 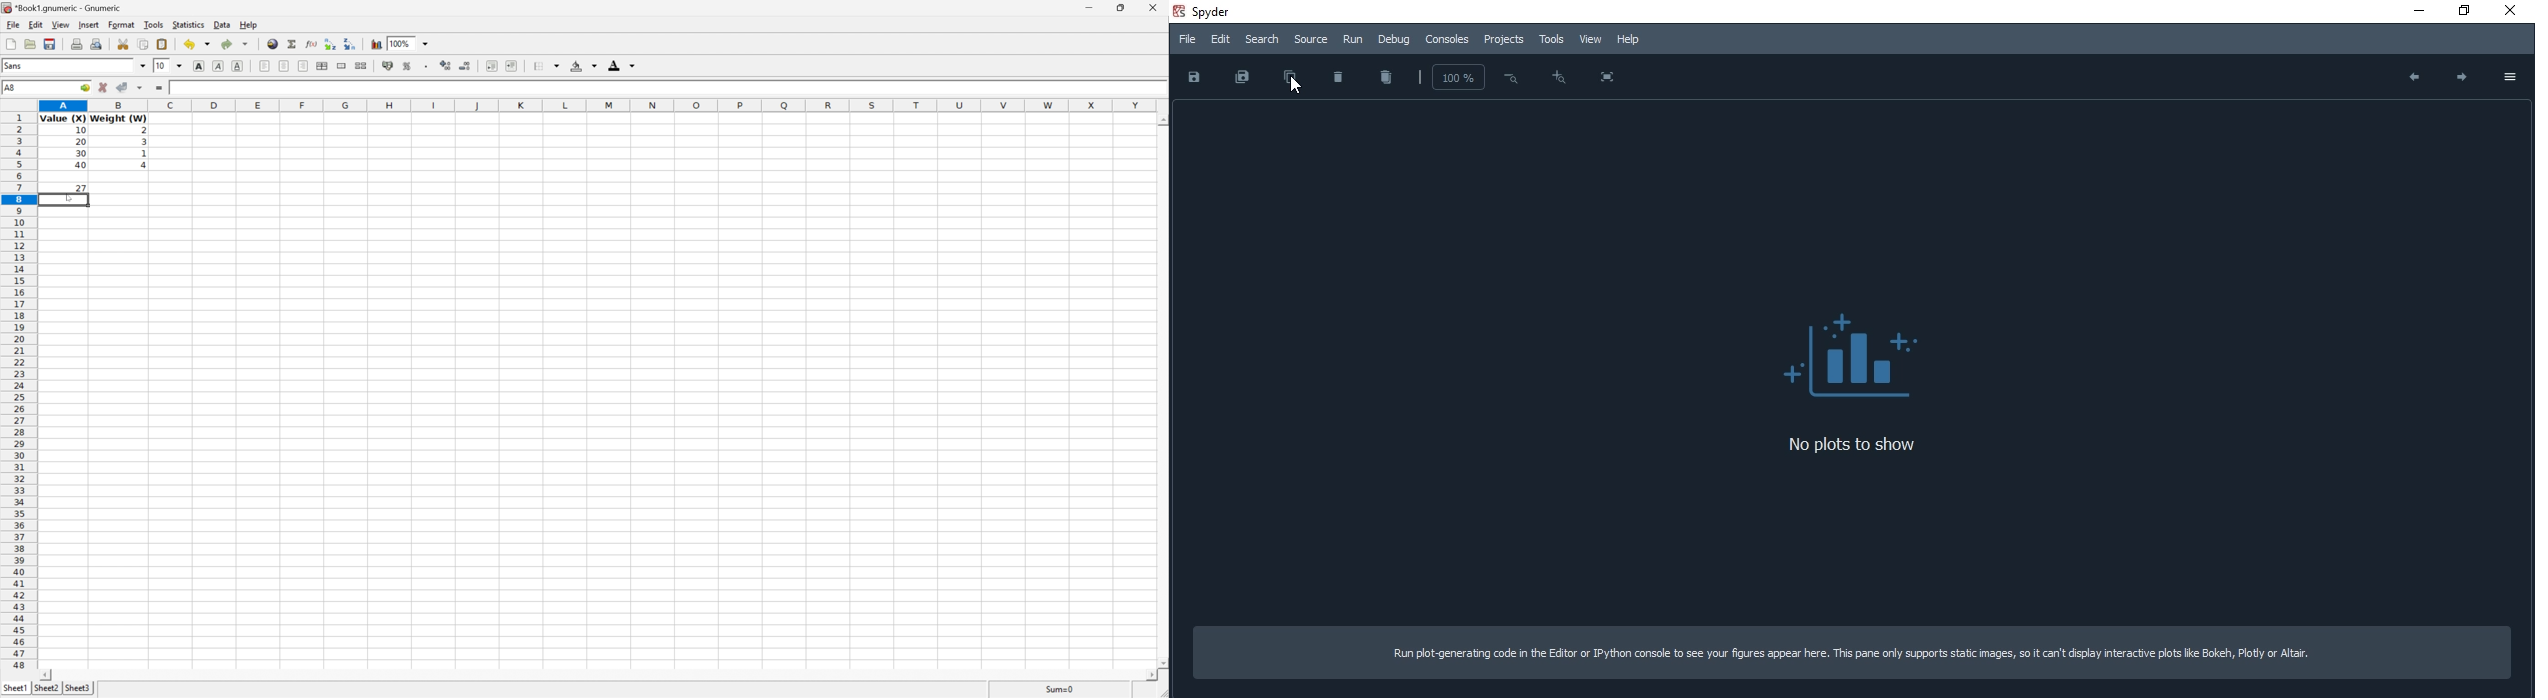 I want to click on zoom percent, so click(x=1458, y=78).